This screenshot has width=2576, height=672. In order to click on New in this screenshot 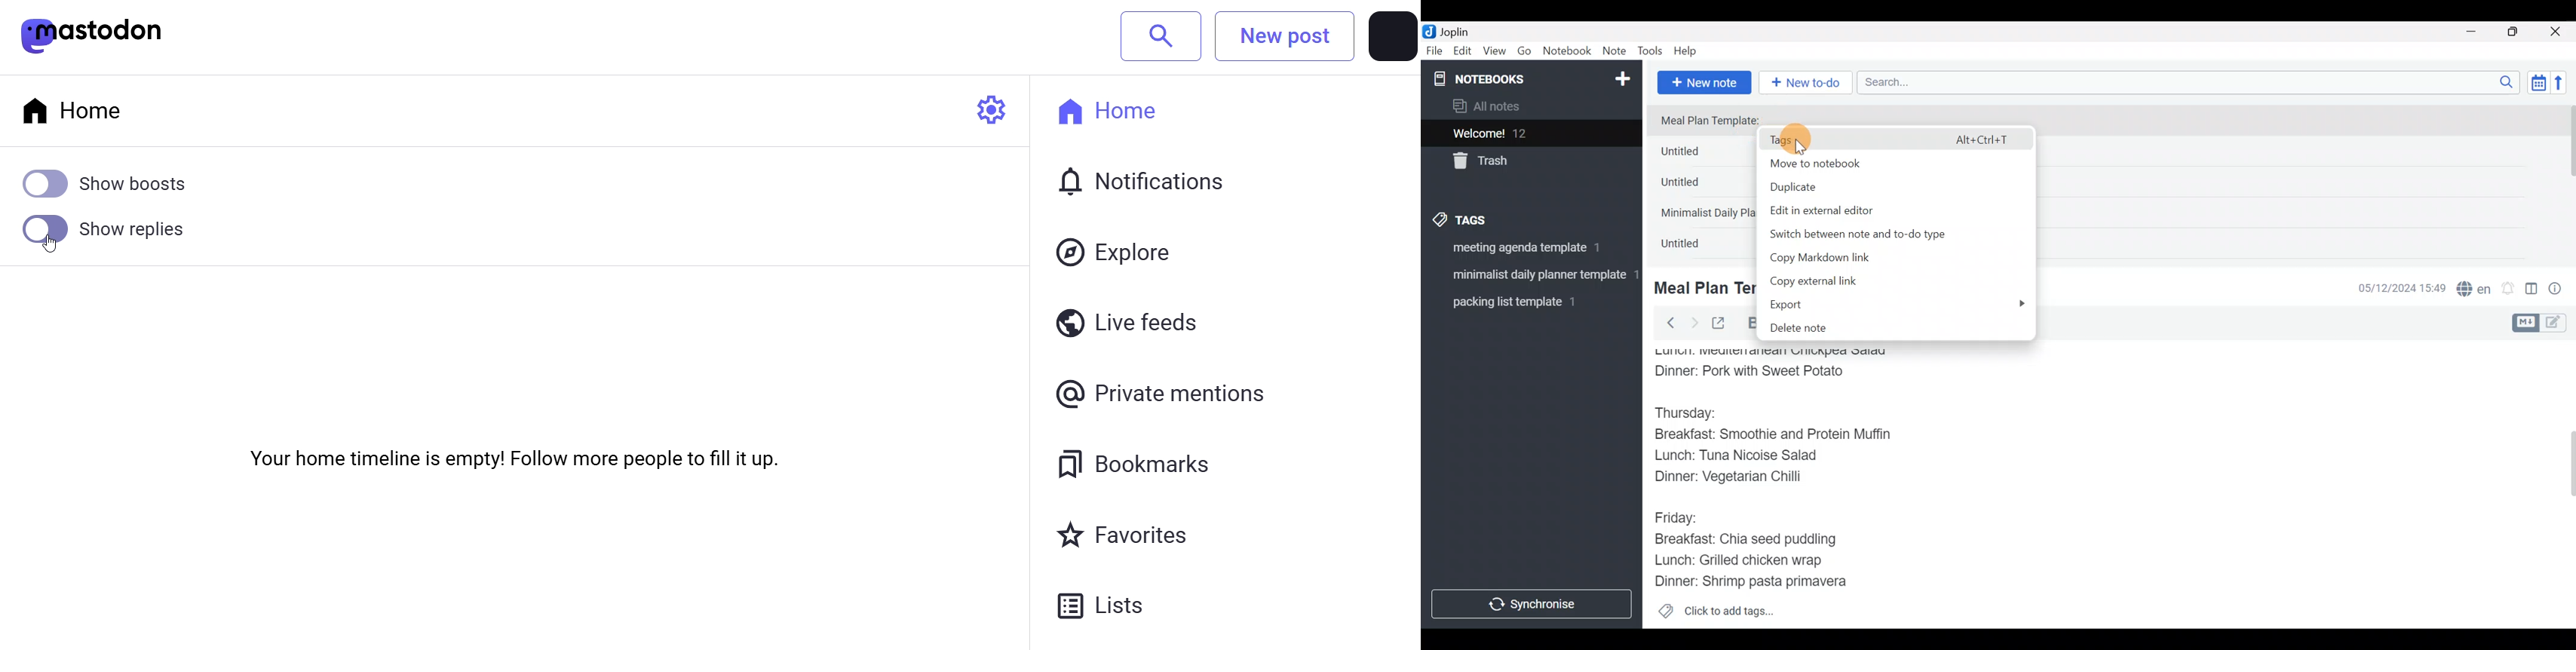, I will do `click(1622, 76)`.